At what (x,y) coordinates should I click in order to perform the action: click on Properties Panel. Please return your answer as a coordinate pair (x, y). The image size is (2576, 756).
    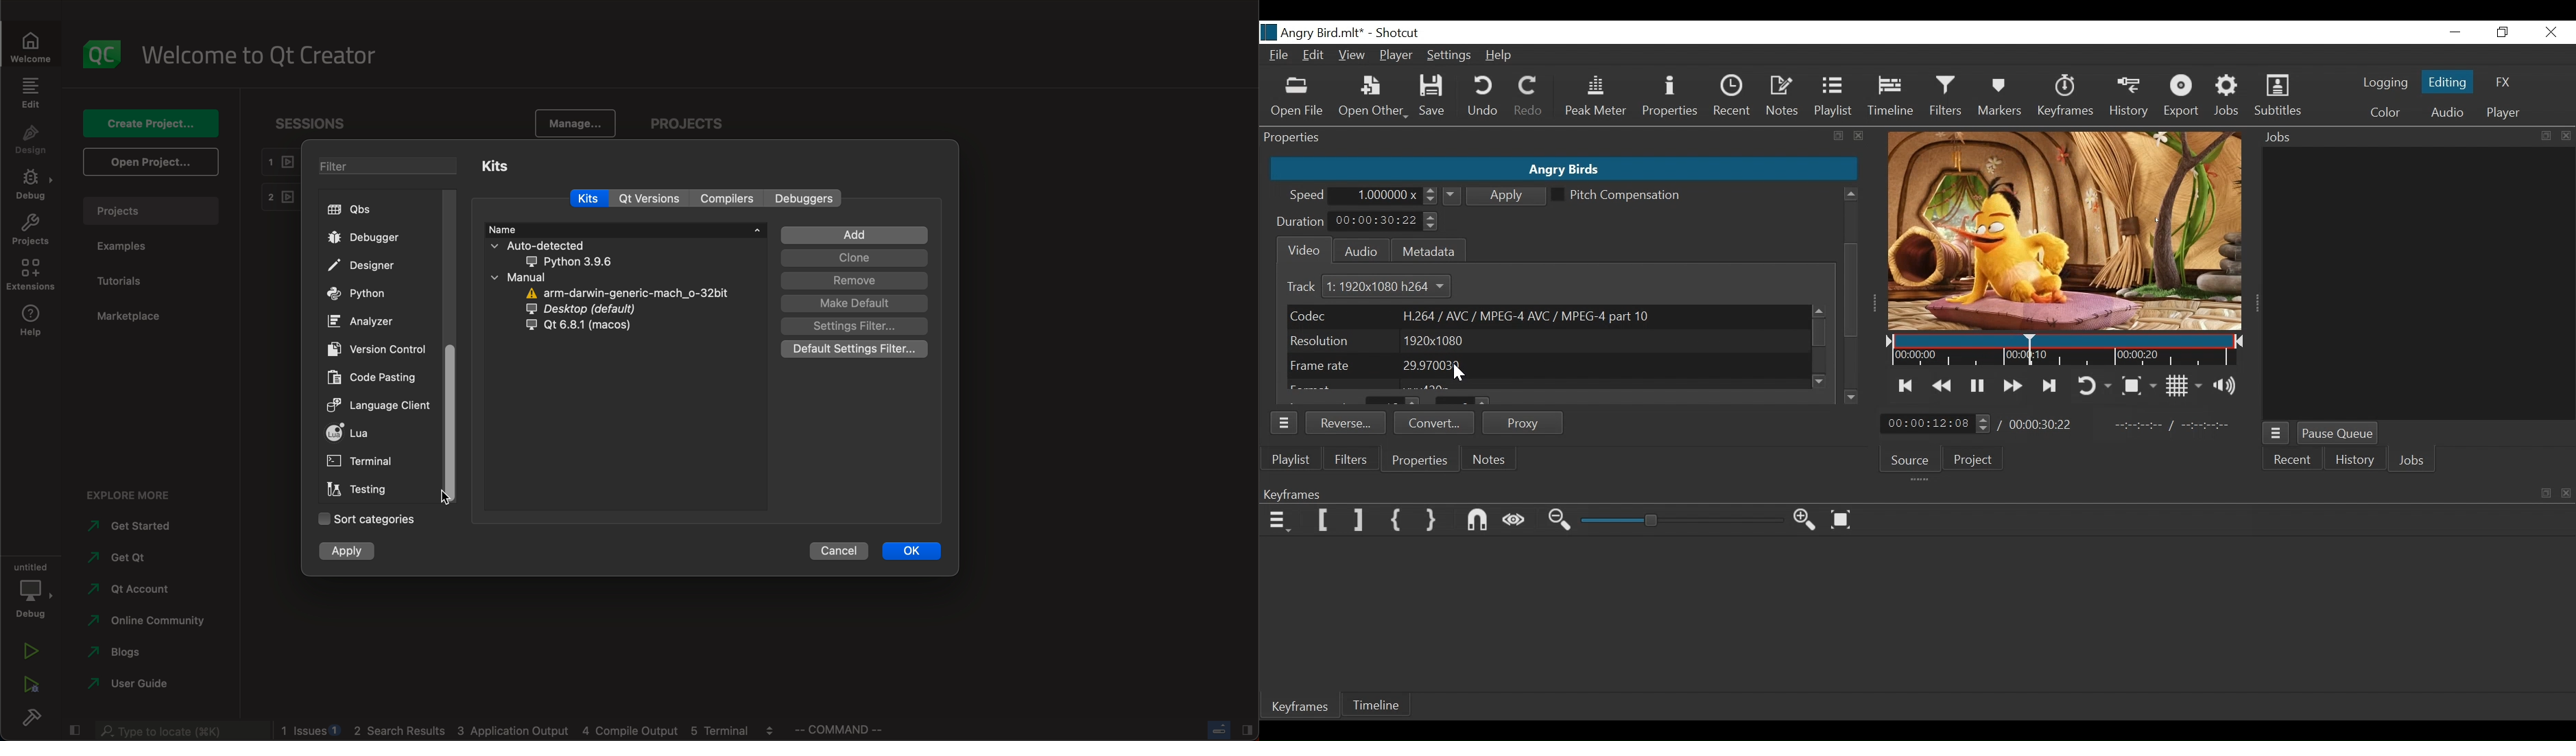
    Looking at the image, I should click on (1285, 422).